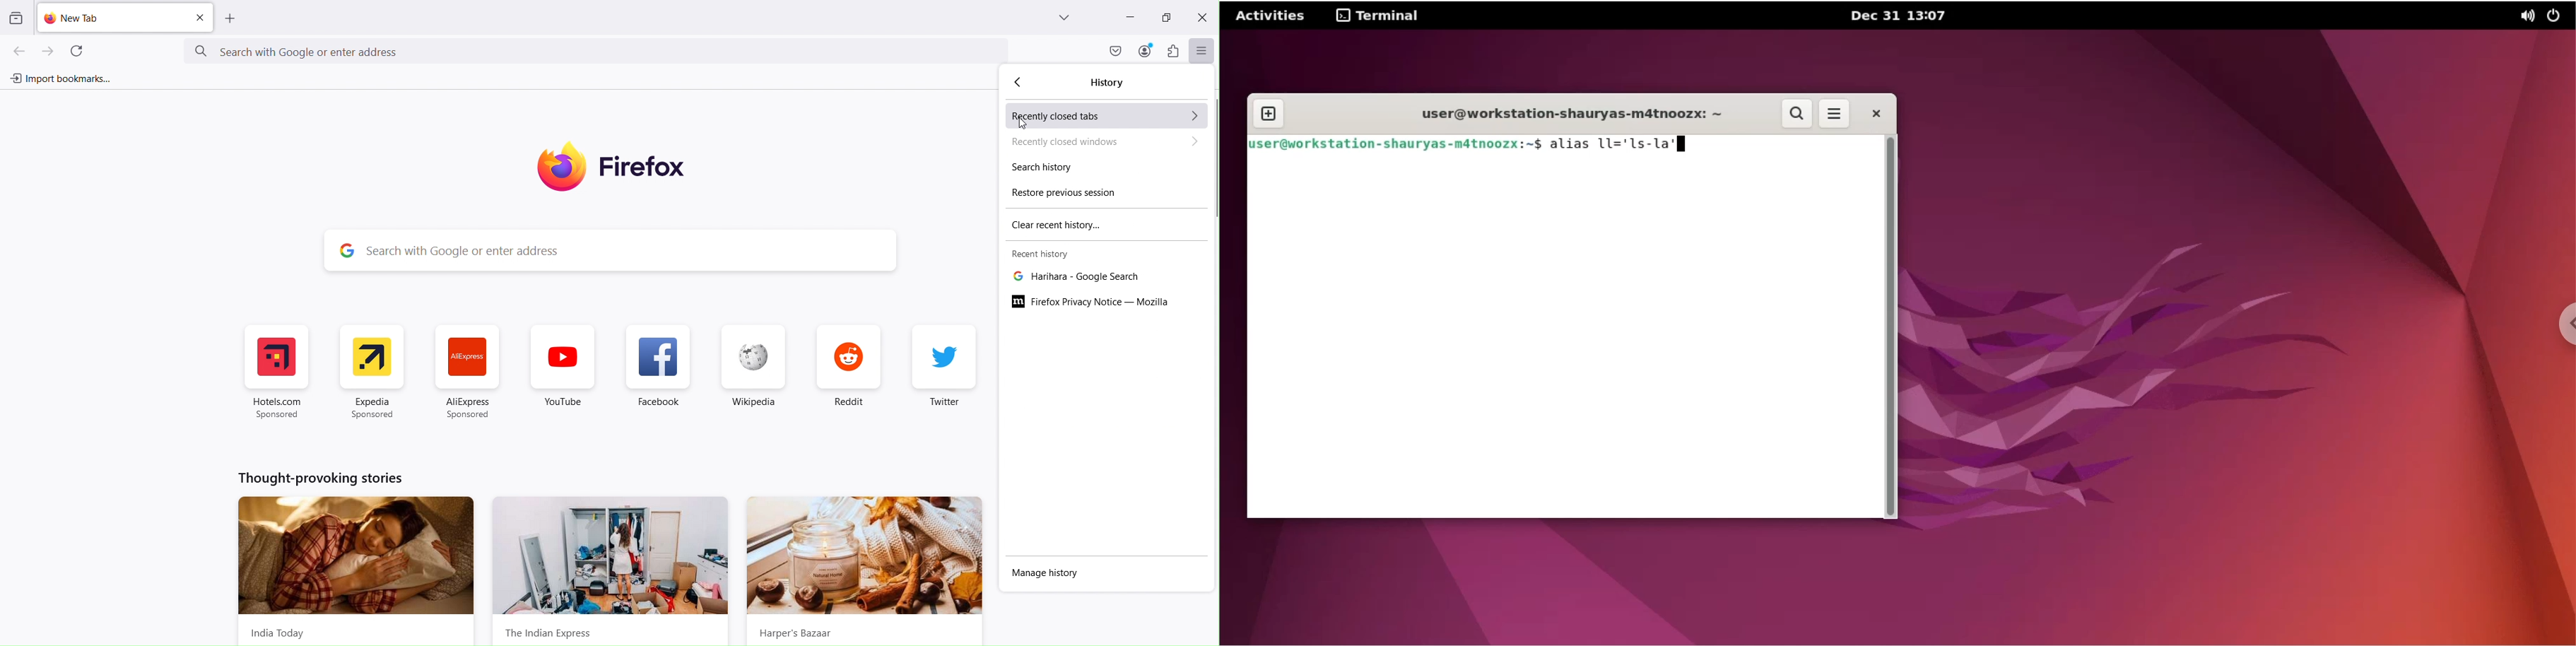 This screenshot has height=672, width=2576. What do you see at coordinates (231, 19) in the screenshot?
I see `Add new tab` at bounding box center [231, 19].